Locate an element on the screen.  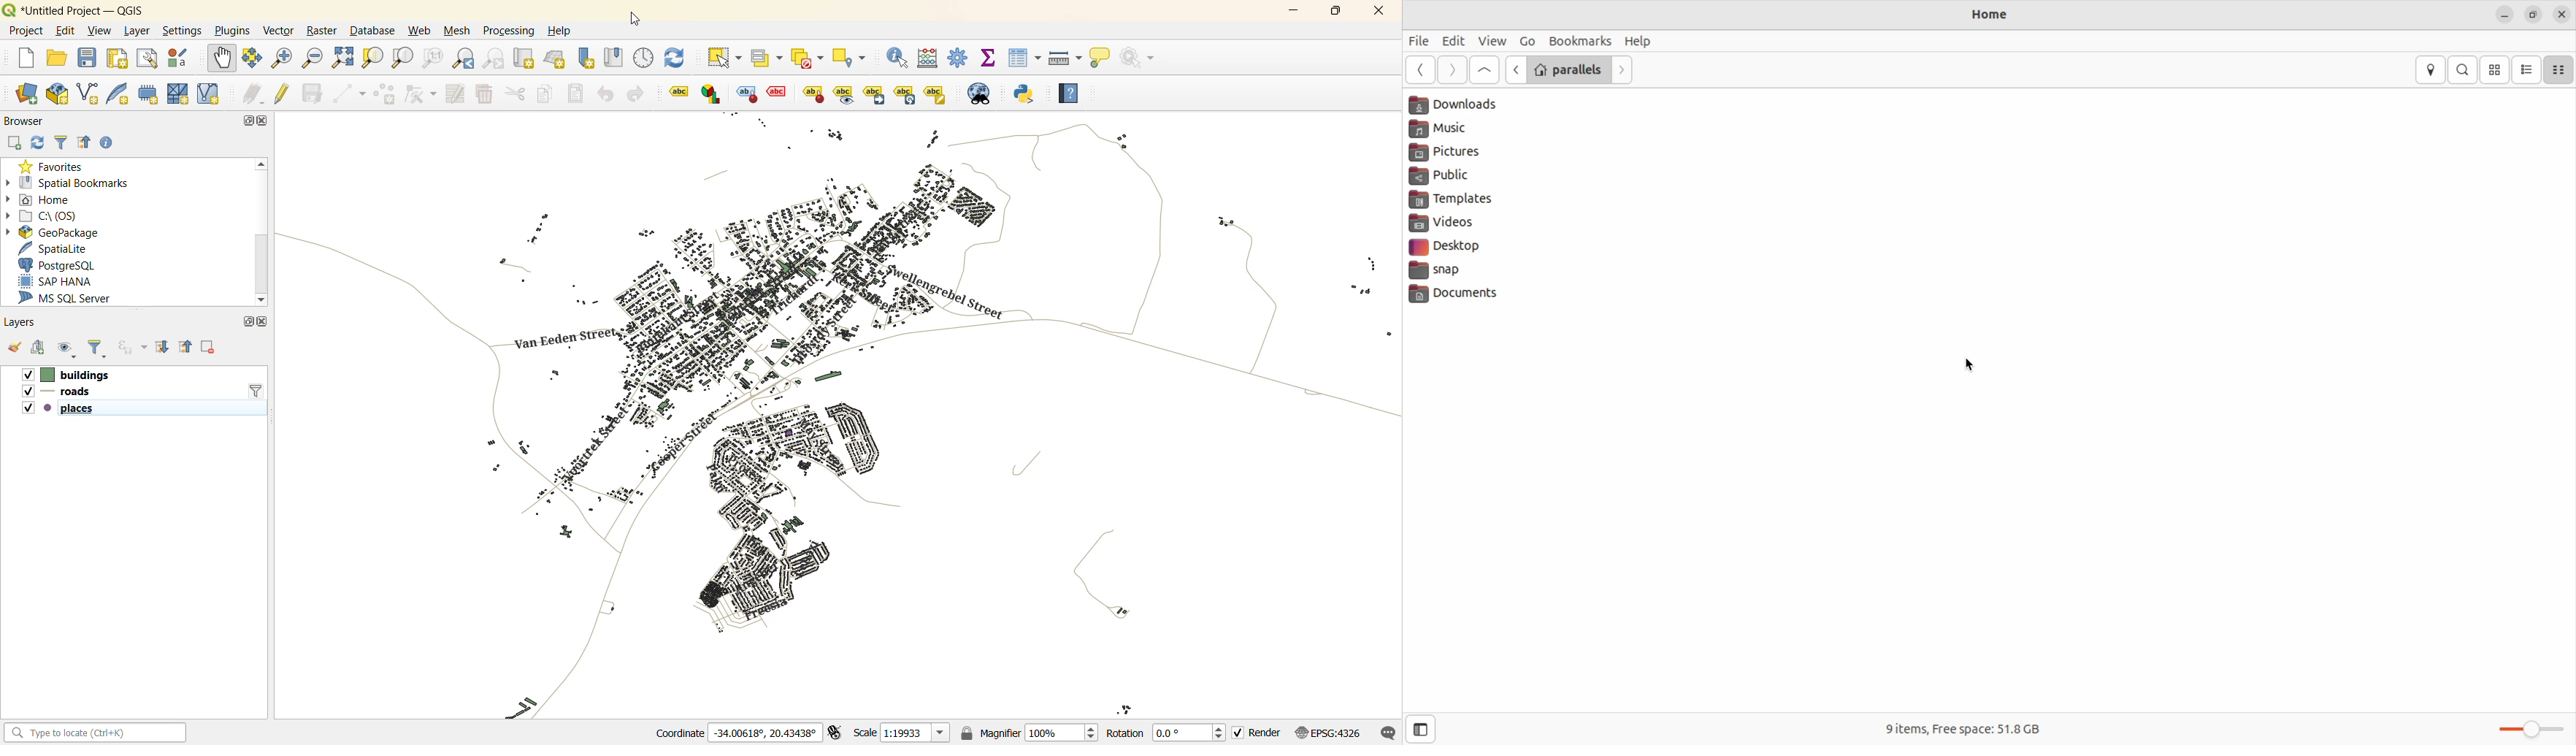
copy is located at coordinates (543, 93).